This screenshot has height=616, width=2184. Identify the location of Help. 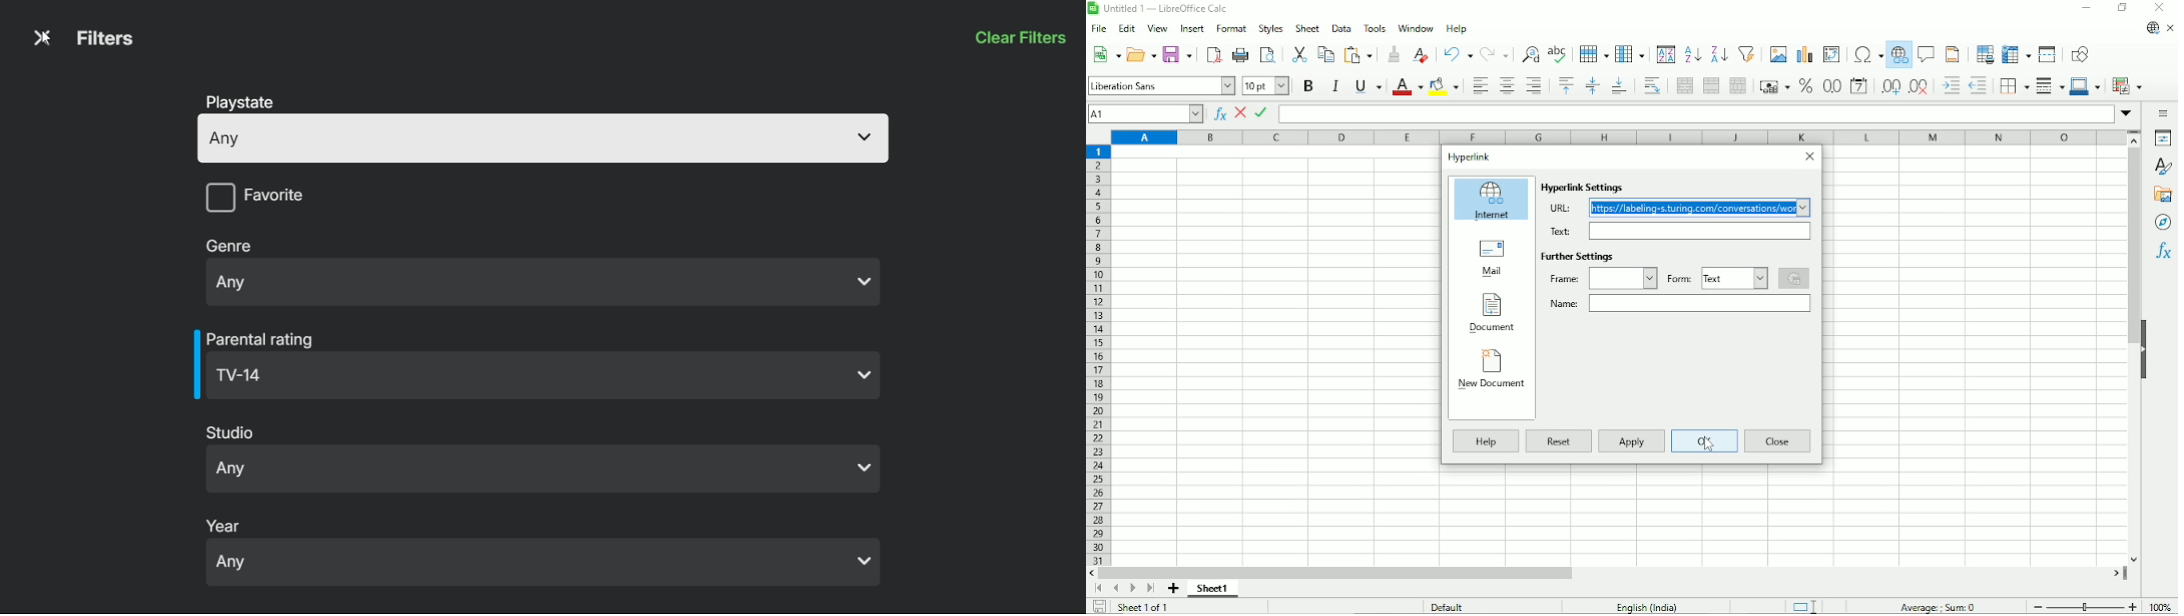
(1456, 28).